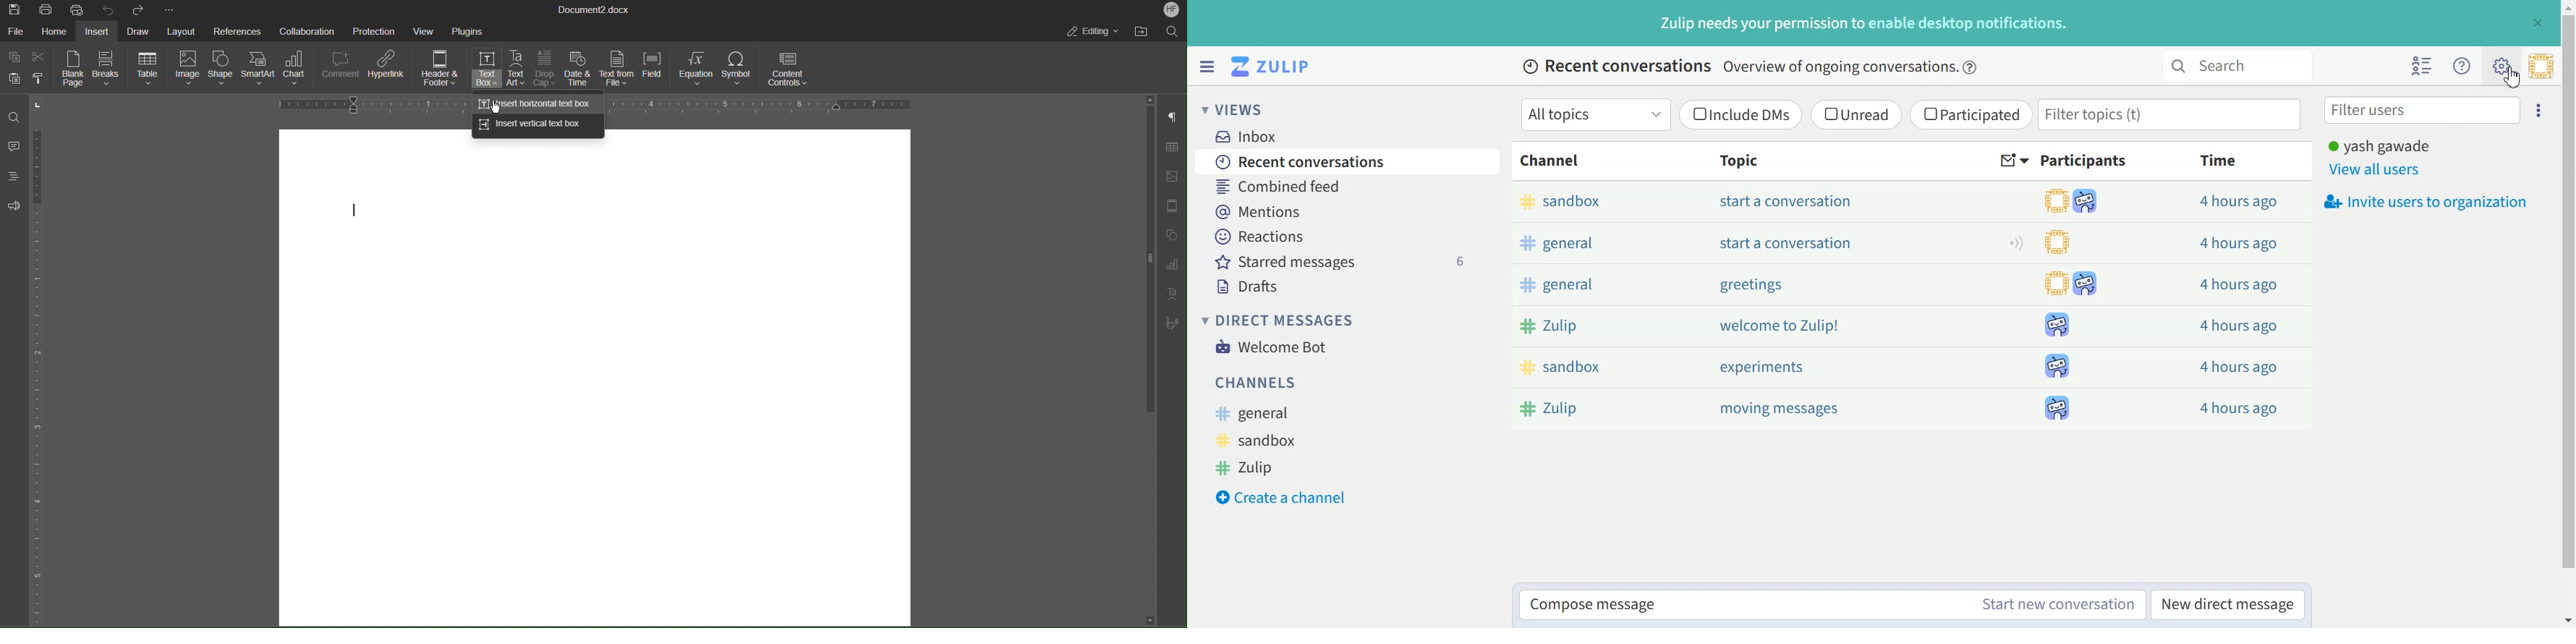 This screenshot has width=2576, height=644. What do you see at coordinates (2220, 160) in the screenshot?
I see `Time` at bounding box center [2220, 160].